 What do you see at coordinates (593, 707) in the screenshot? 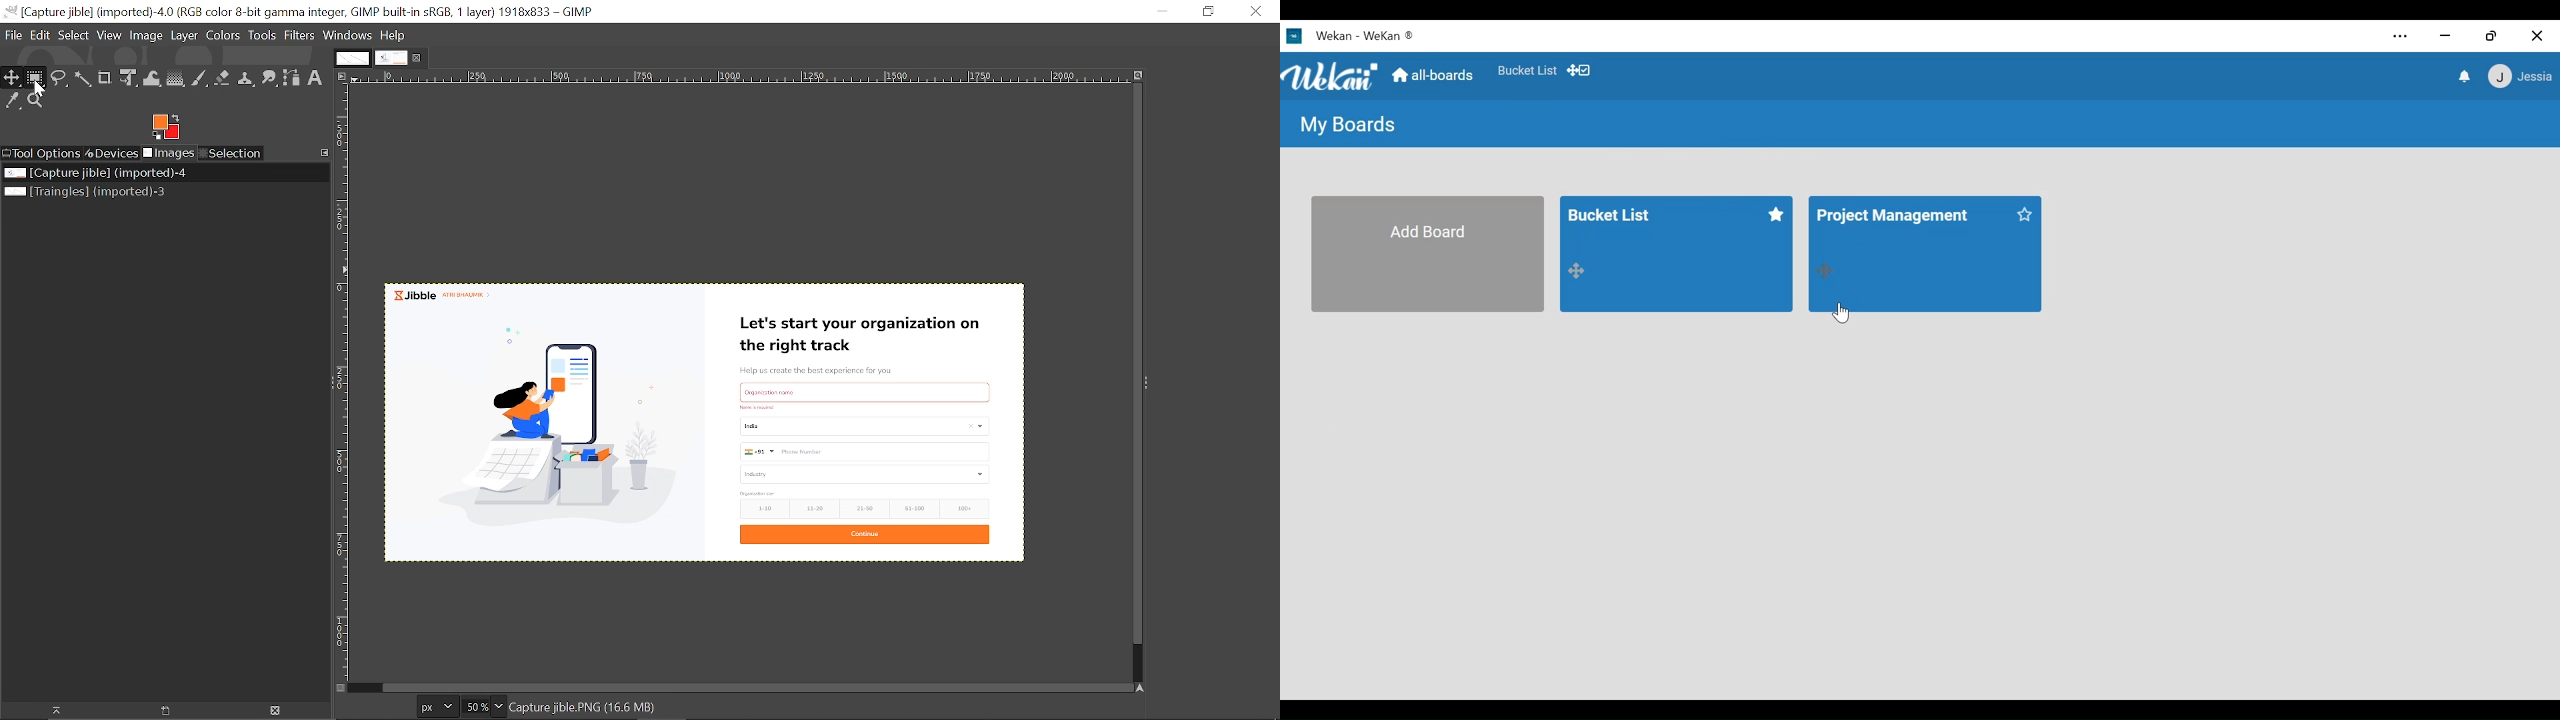
I see `Current image format and size` at bounding box center [593, 707].